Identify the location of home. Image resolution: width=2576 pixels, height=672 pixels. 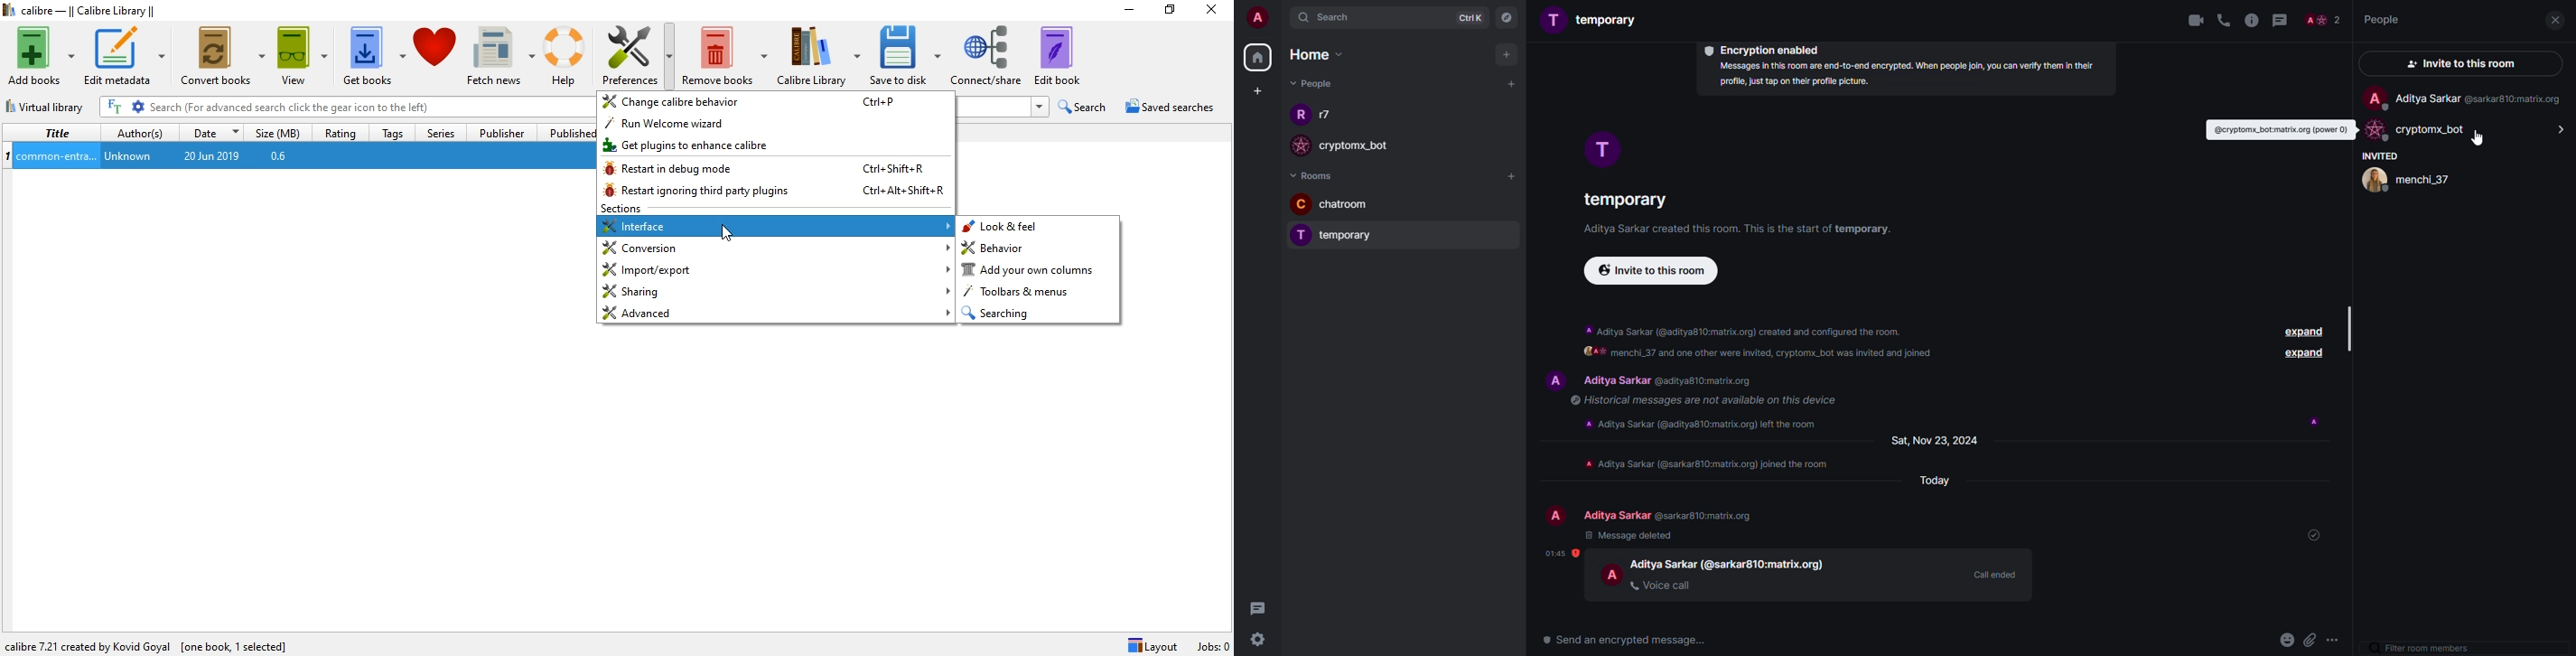
(1259, 57).